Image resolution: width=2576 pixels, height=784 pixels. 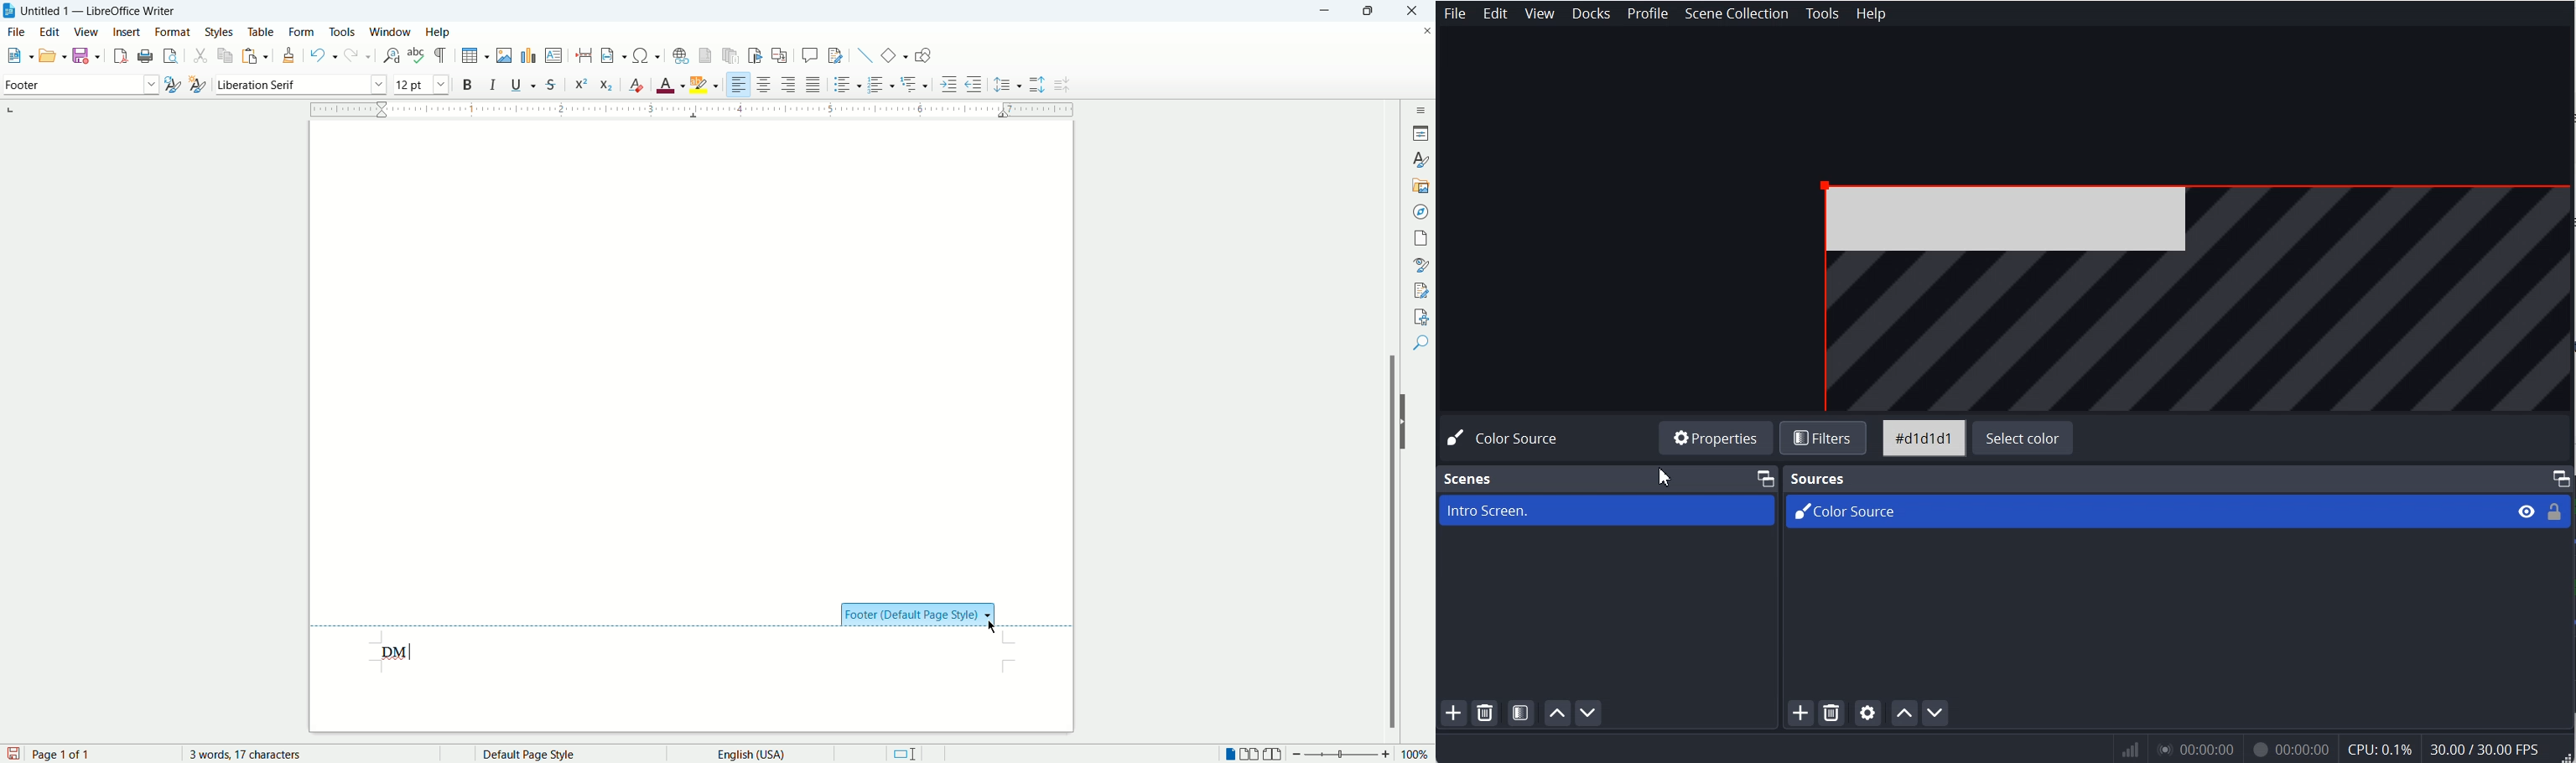 I want to click on hide, so click(x=1408, y=422).